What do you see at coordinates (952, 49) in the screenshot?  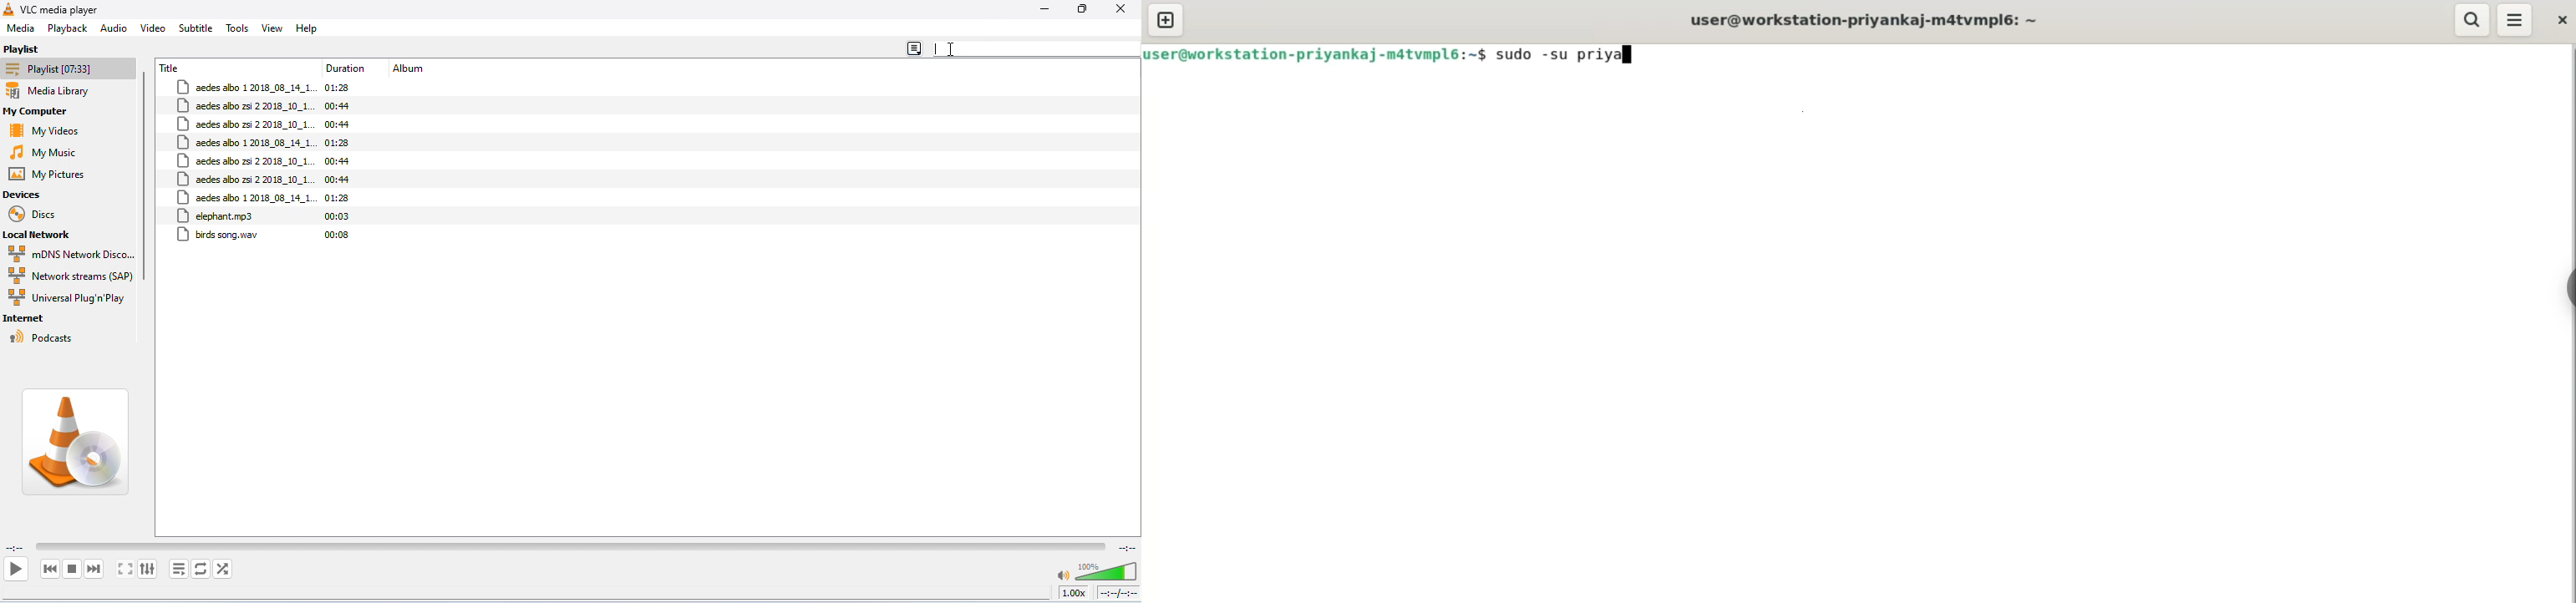 I see `Cursor Position` at bounding box center [952, 49].